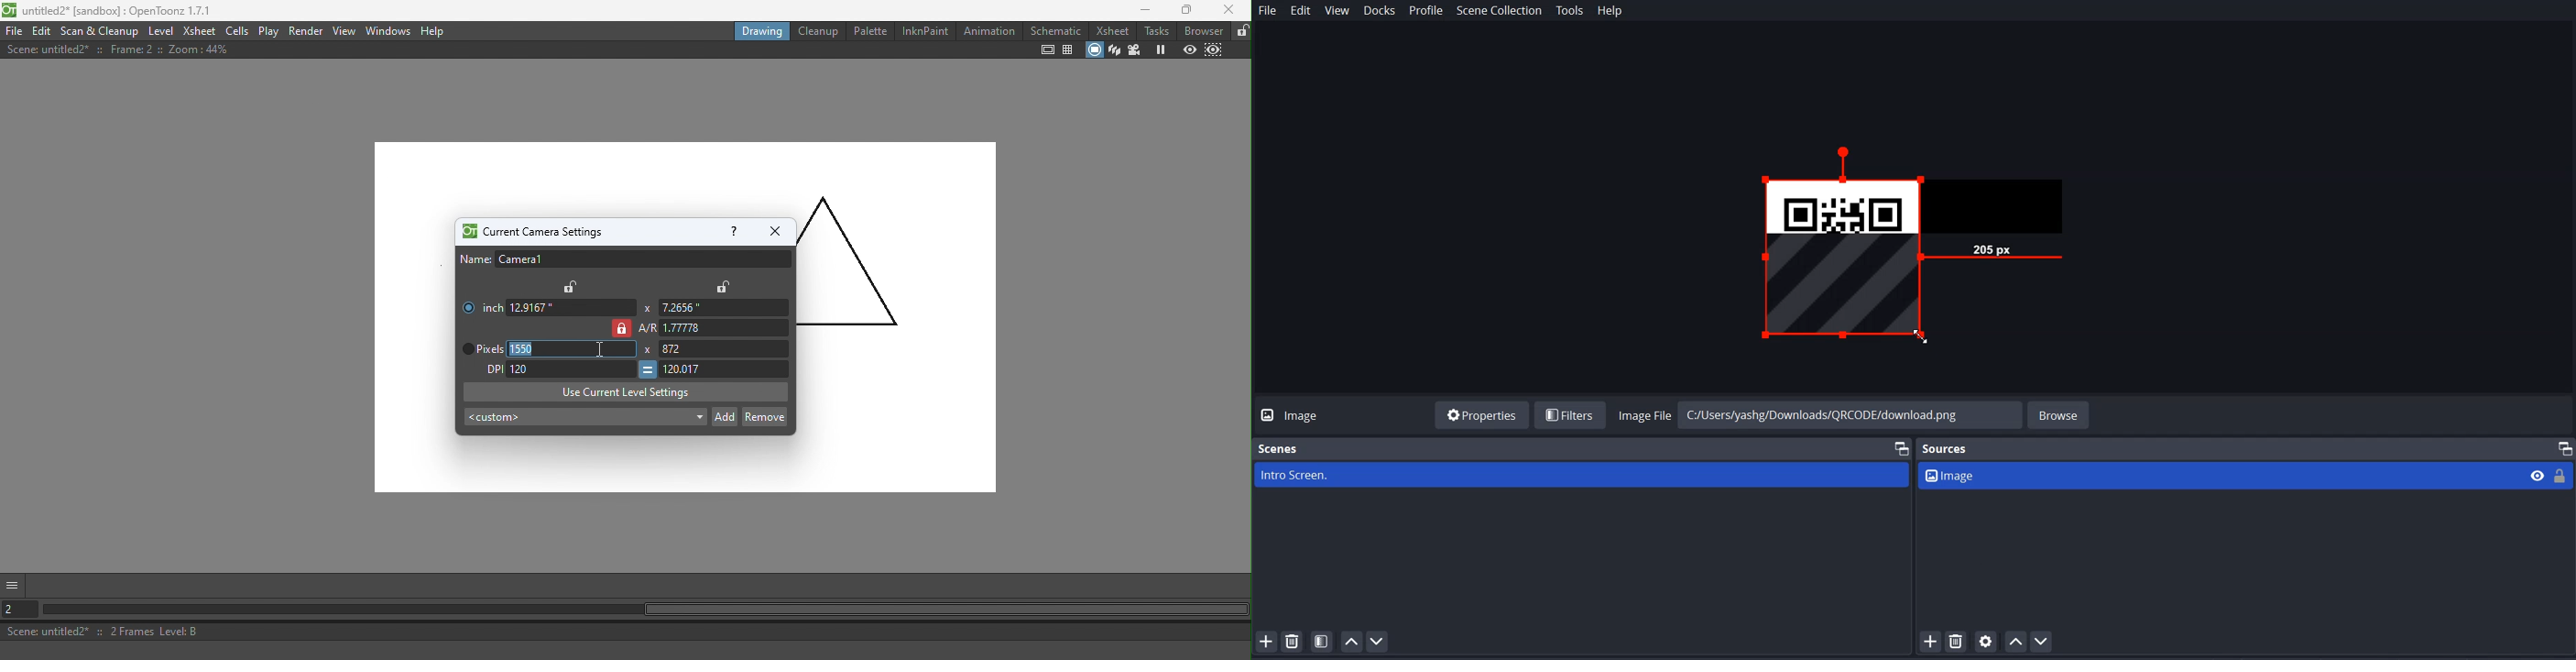 The height and width of the screenshot is (672, 2576). I want to click on Remove Selected Scene, so click(1294, 641).